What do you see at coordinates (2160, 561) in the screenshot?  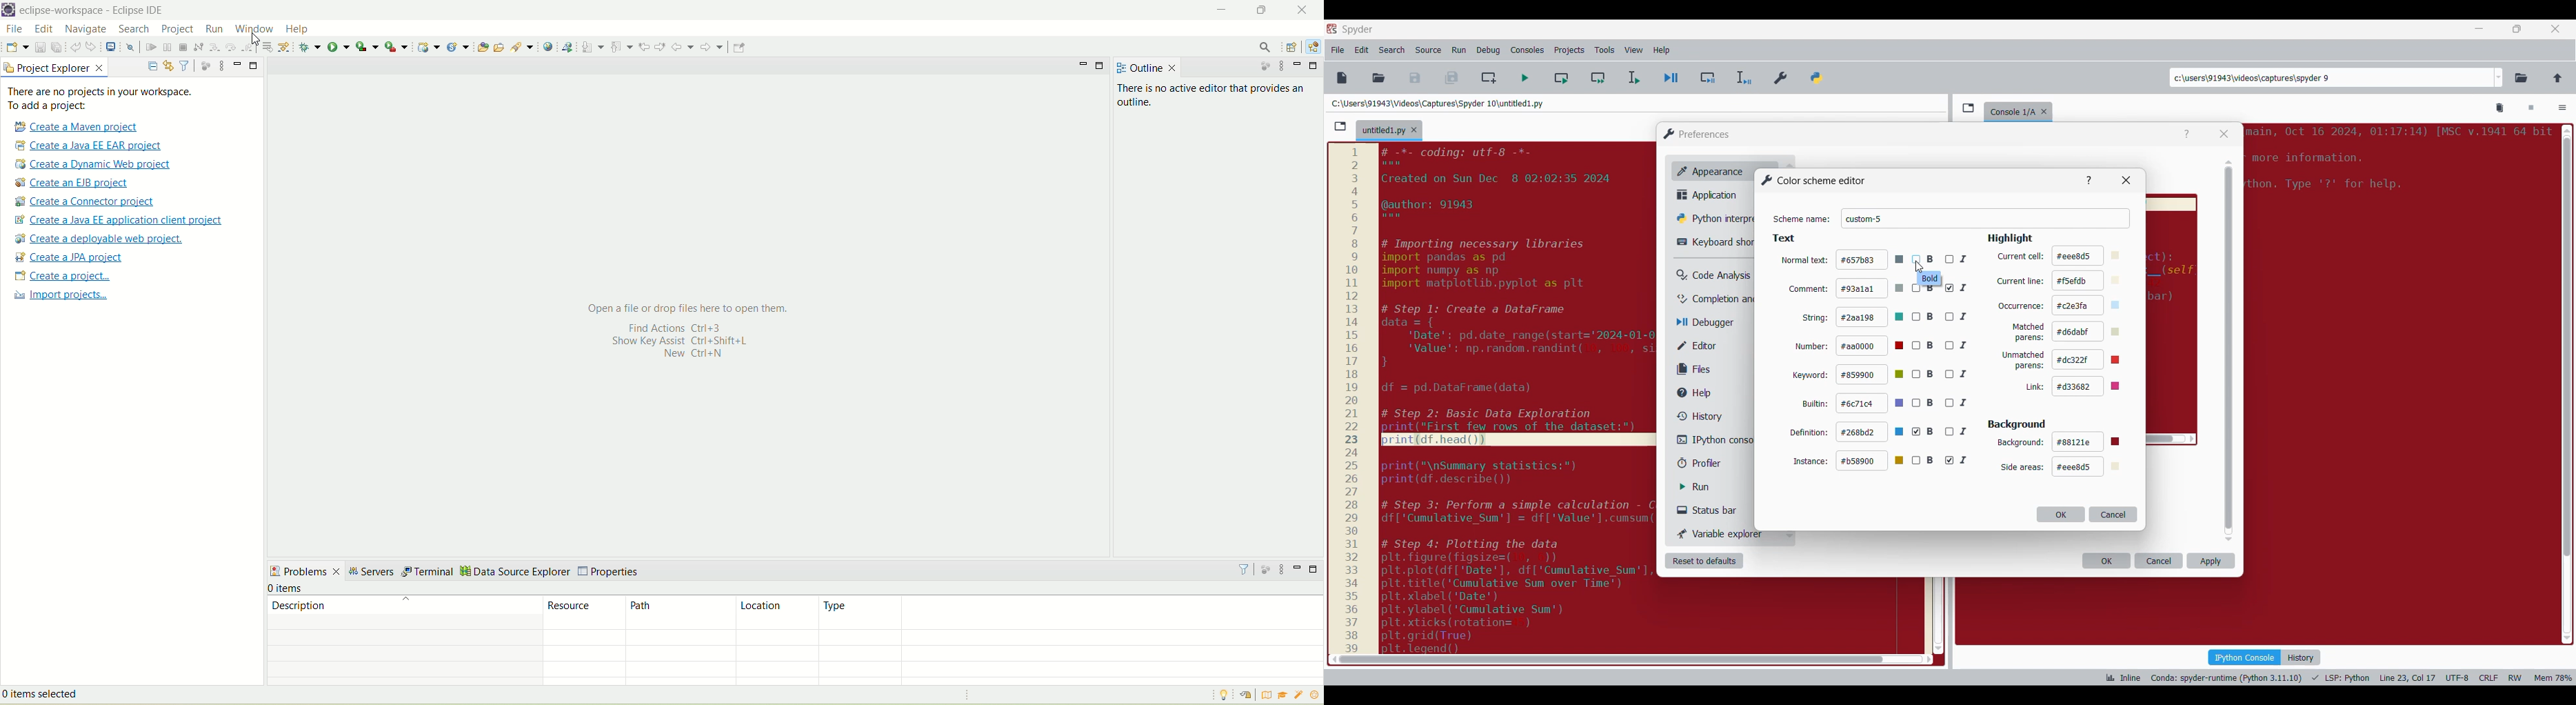 I see `Cancel` at bounding box center [2160, 561].